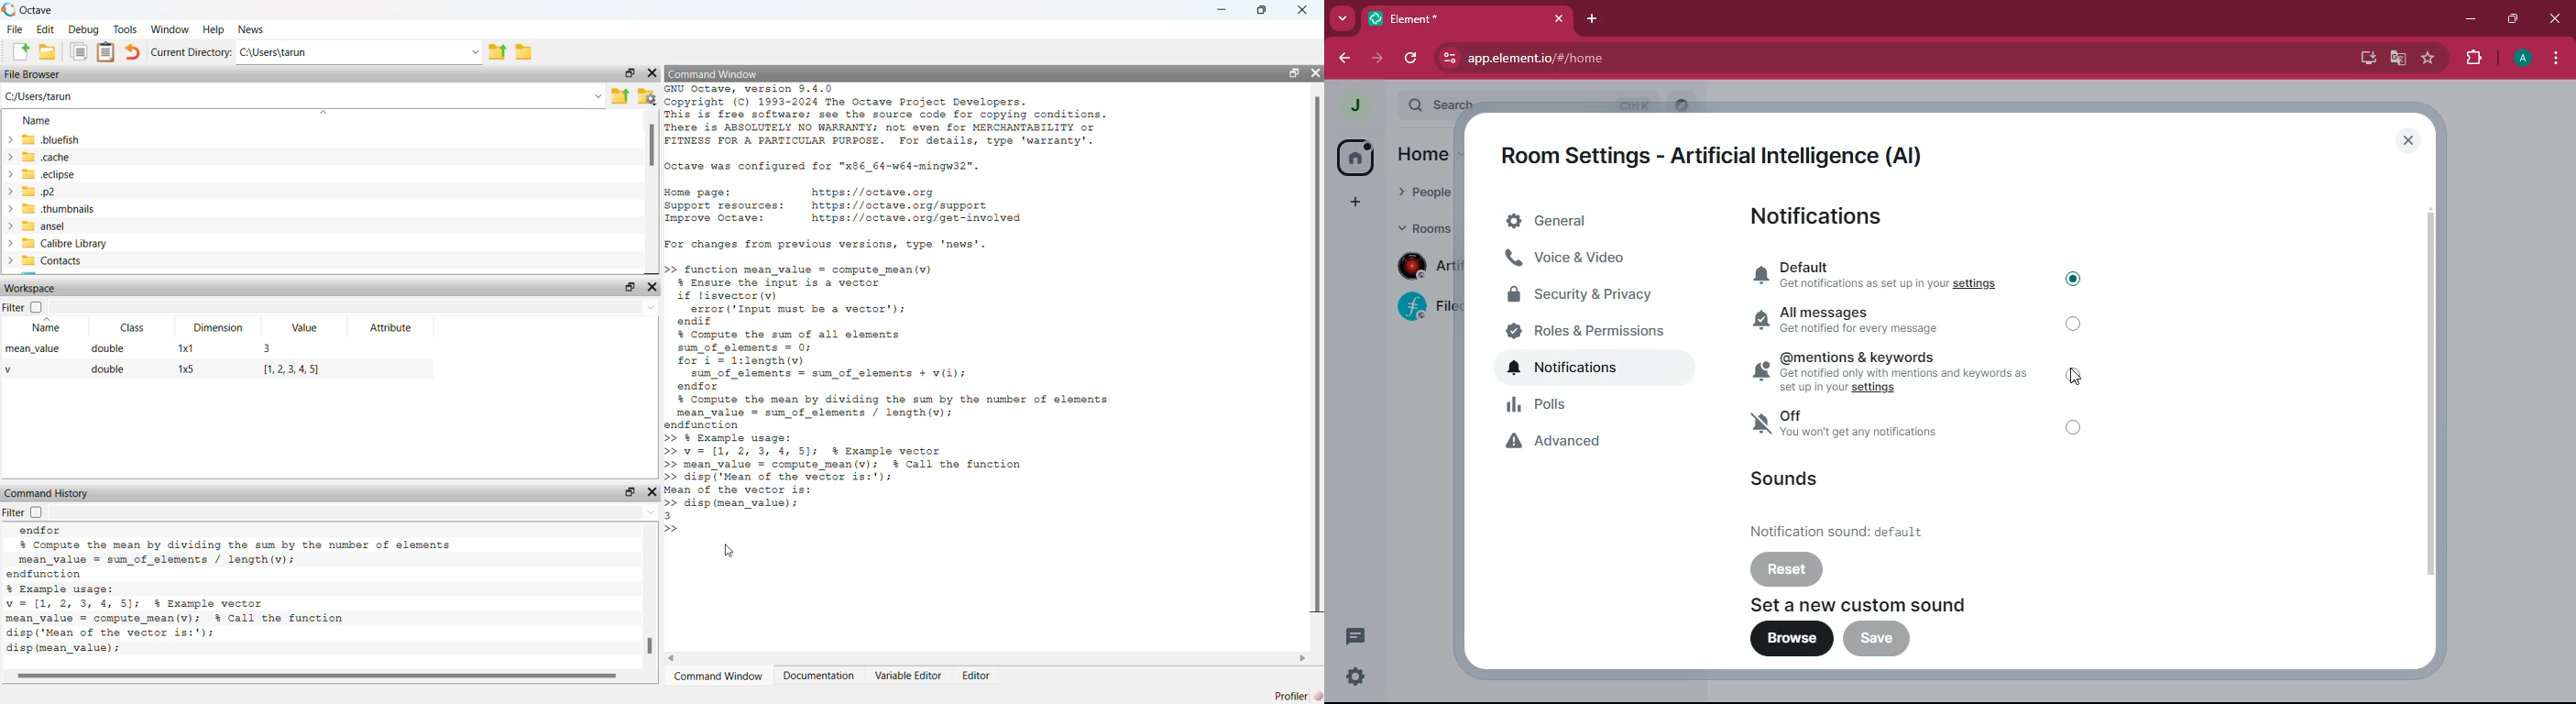  I want to click on close, so click(653, 492).